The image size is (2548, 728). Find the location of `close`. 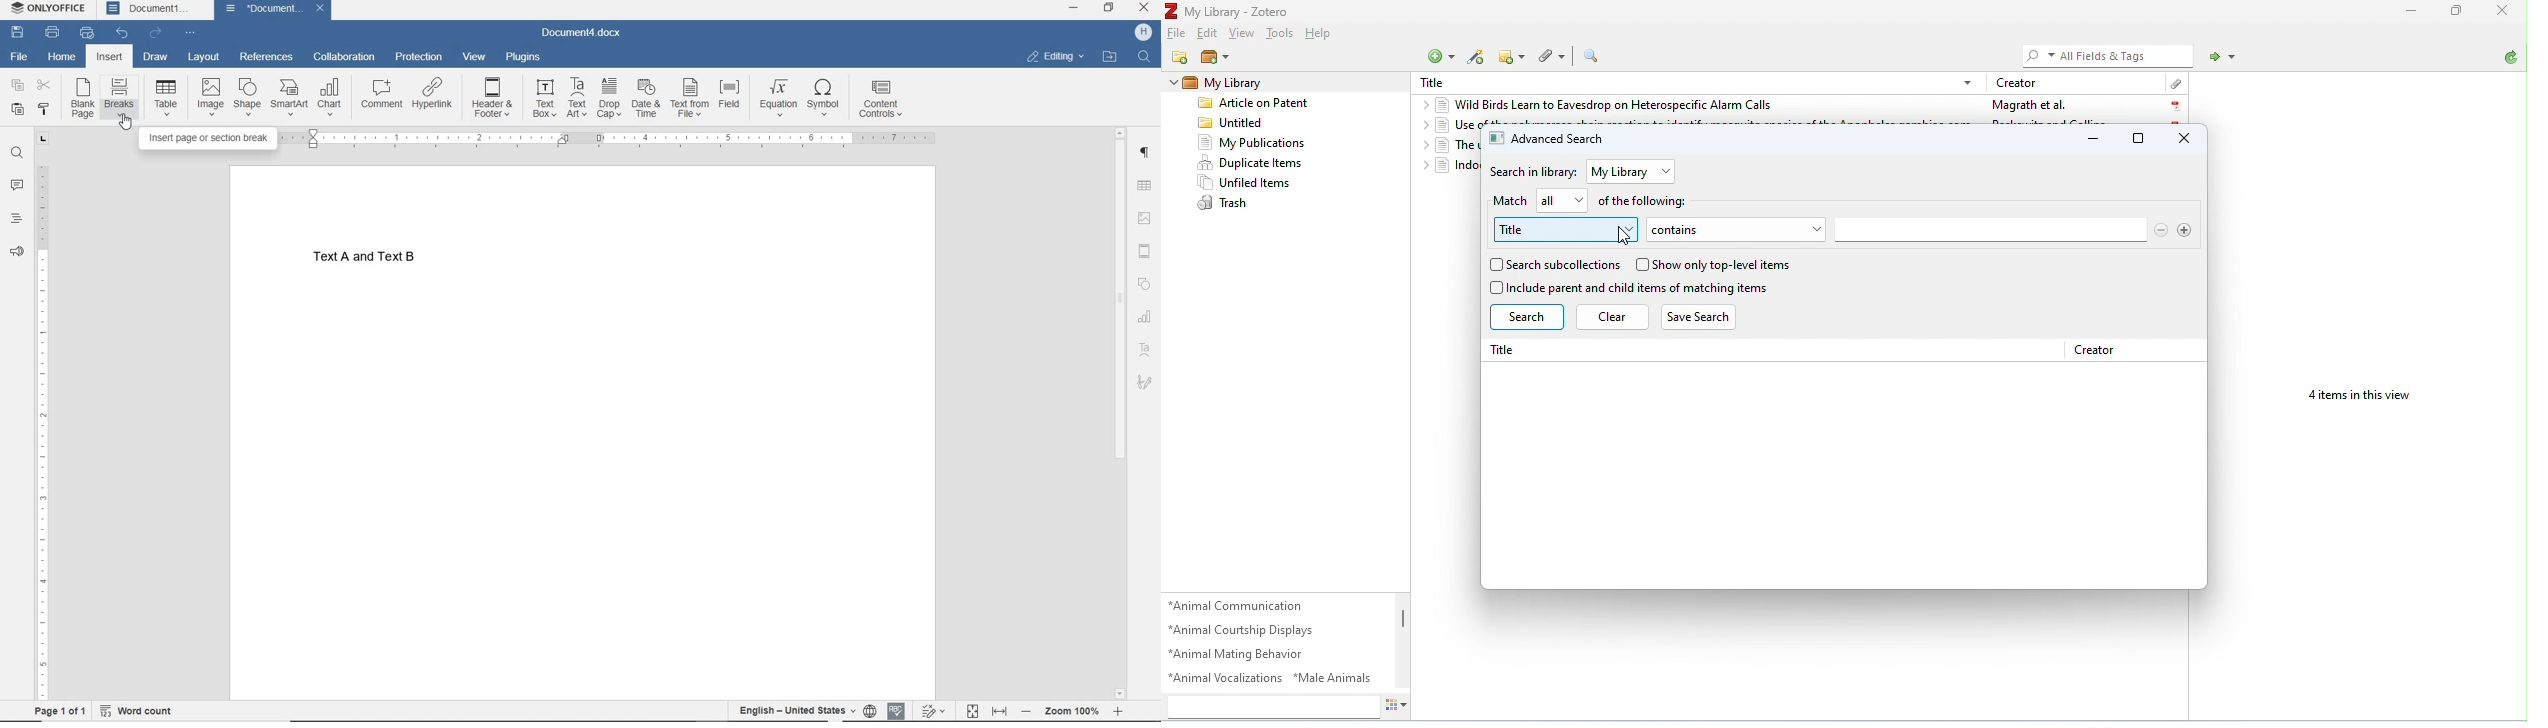

close is located at coordinates (2504, 12).